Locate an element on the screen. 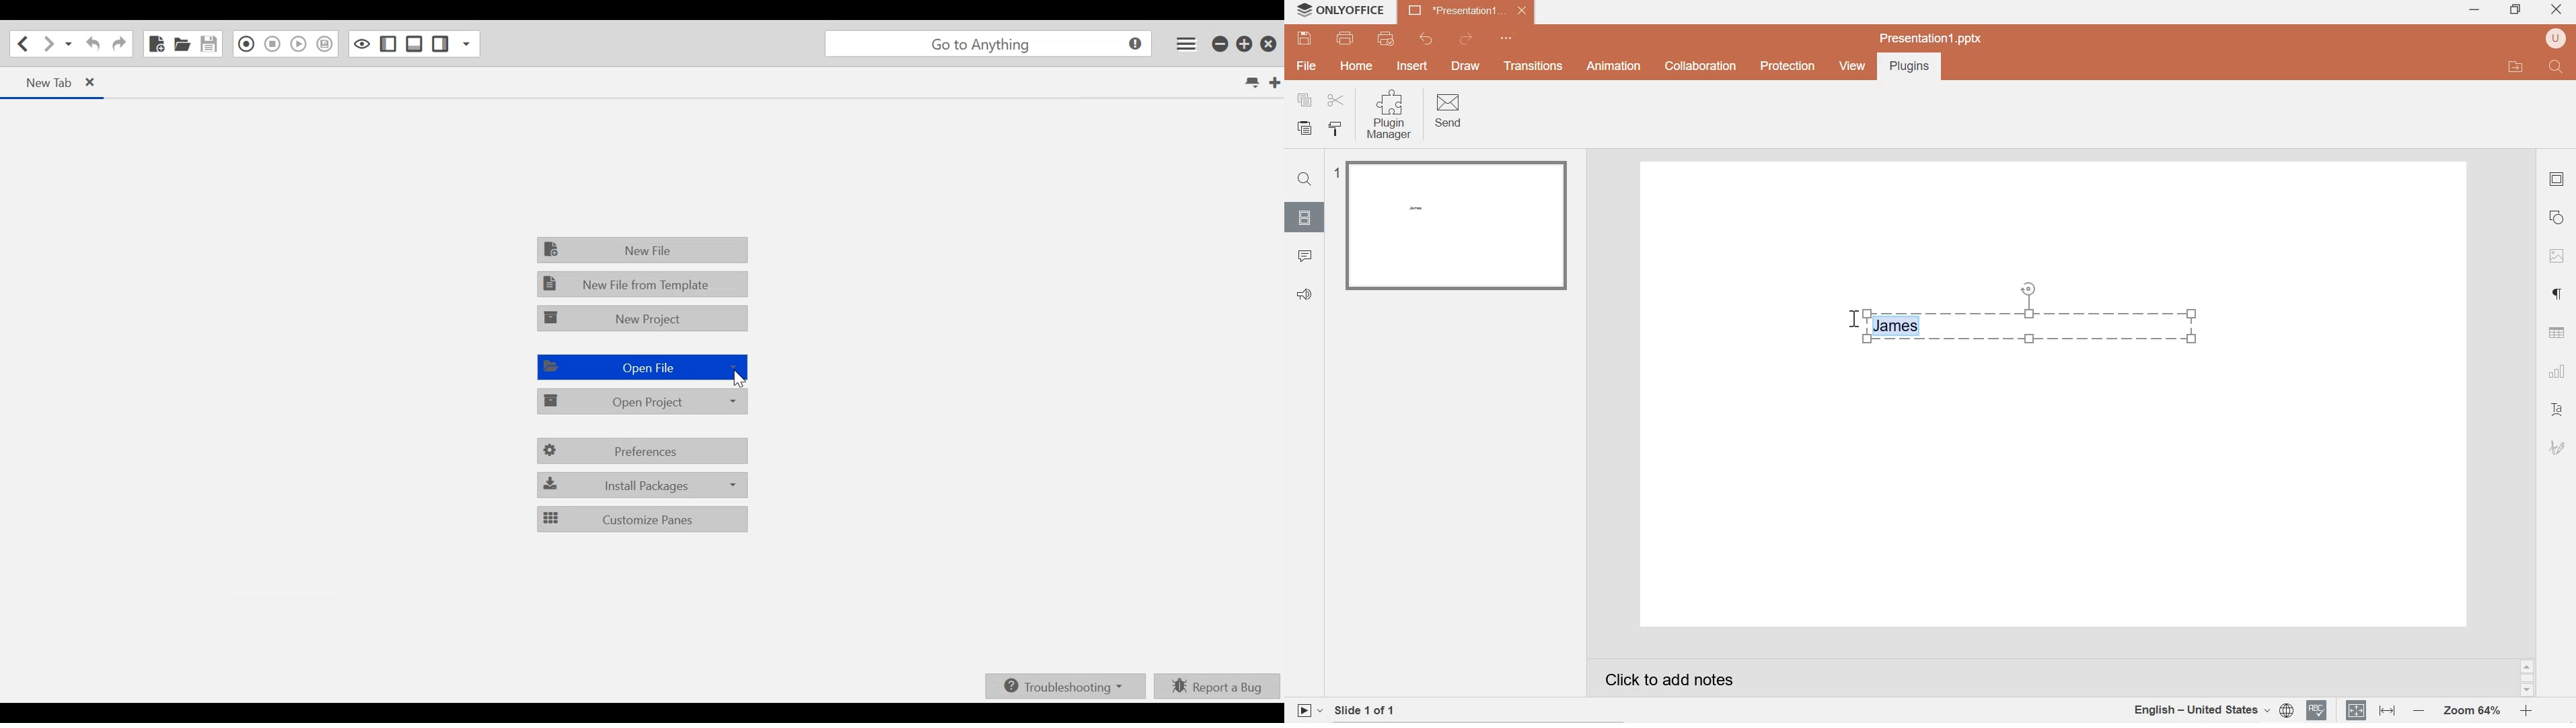 This screenshot has height=728, width=2576. hOME is located at coordinates (1357, 67).